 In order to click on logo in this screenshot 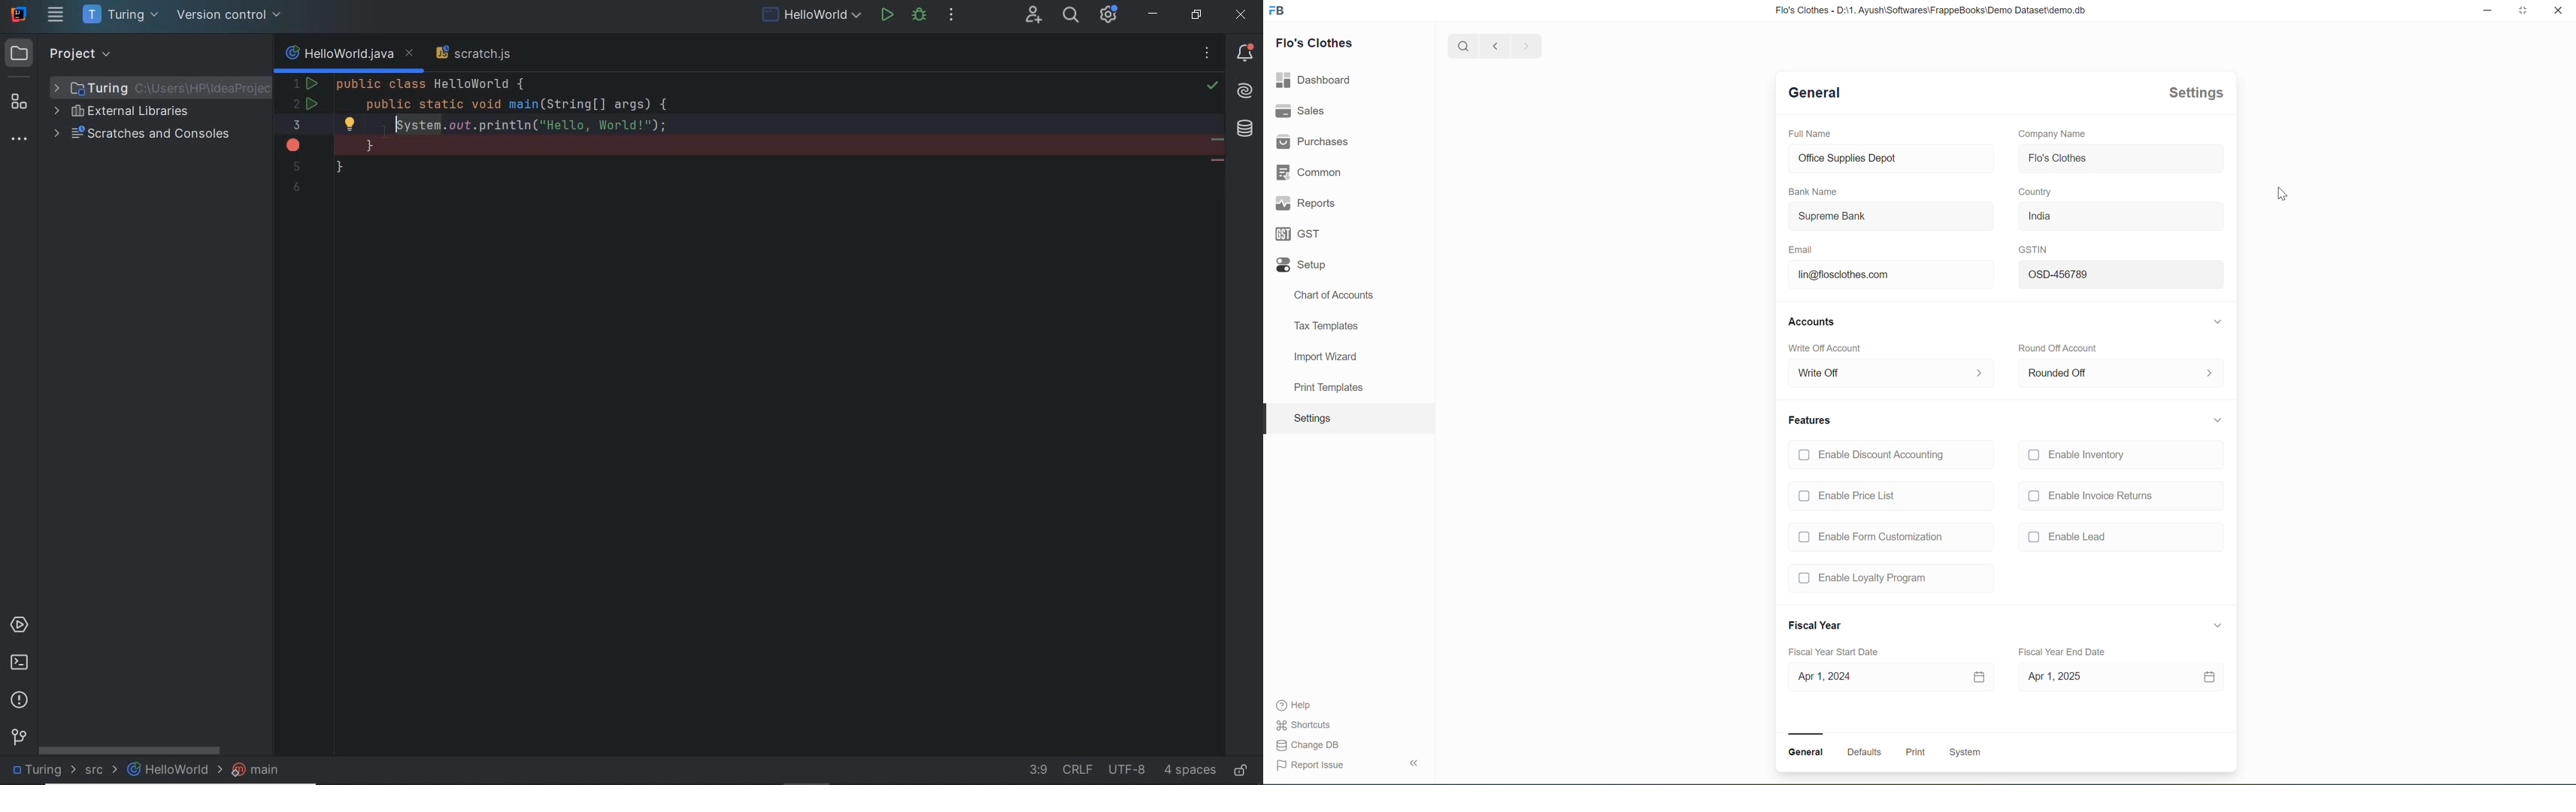, I will do `click(1278, 9)`.